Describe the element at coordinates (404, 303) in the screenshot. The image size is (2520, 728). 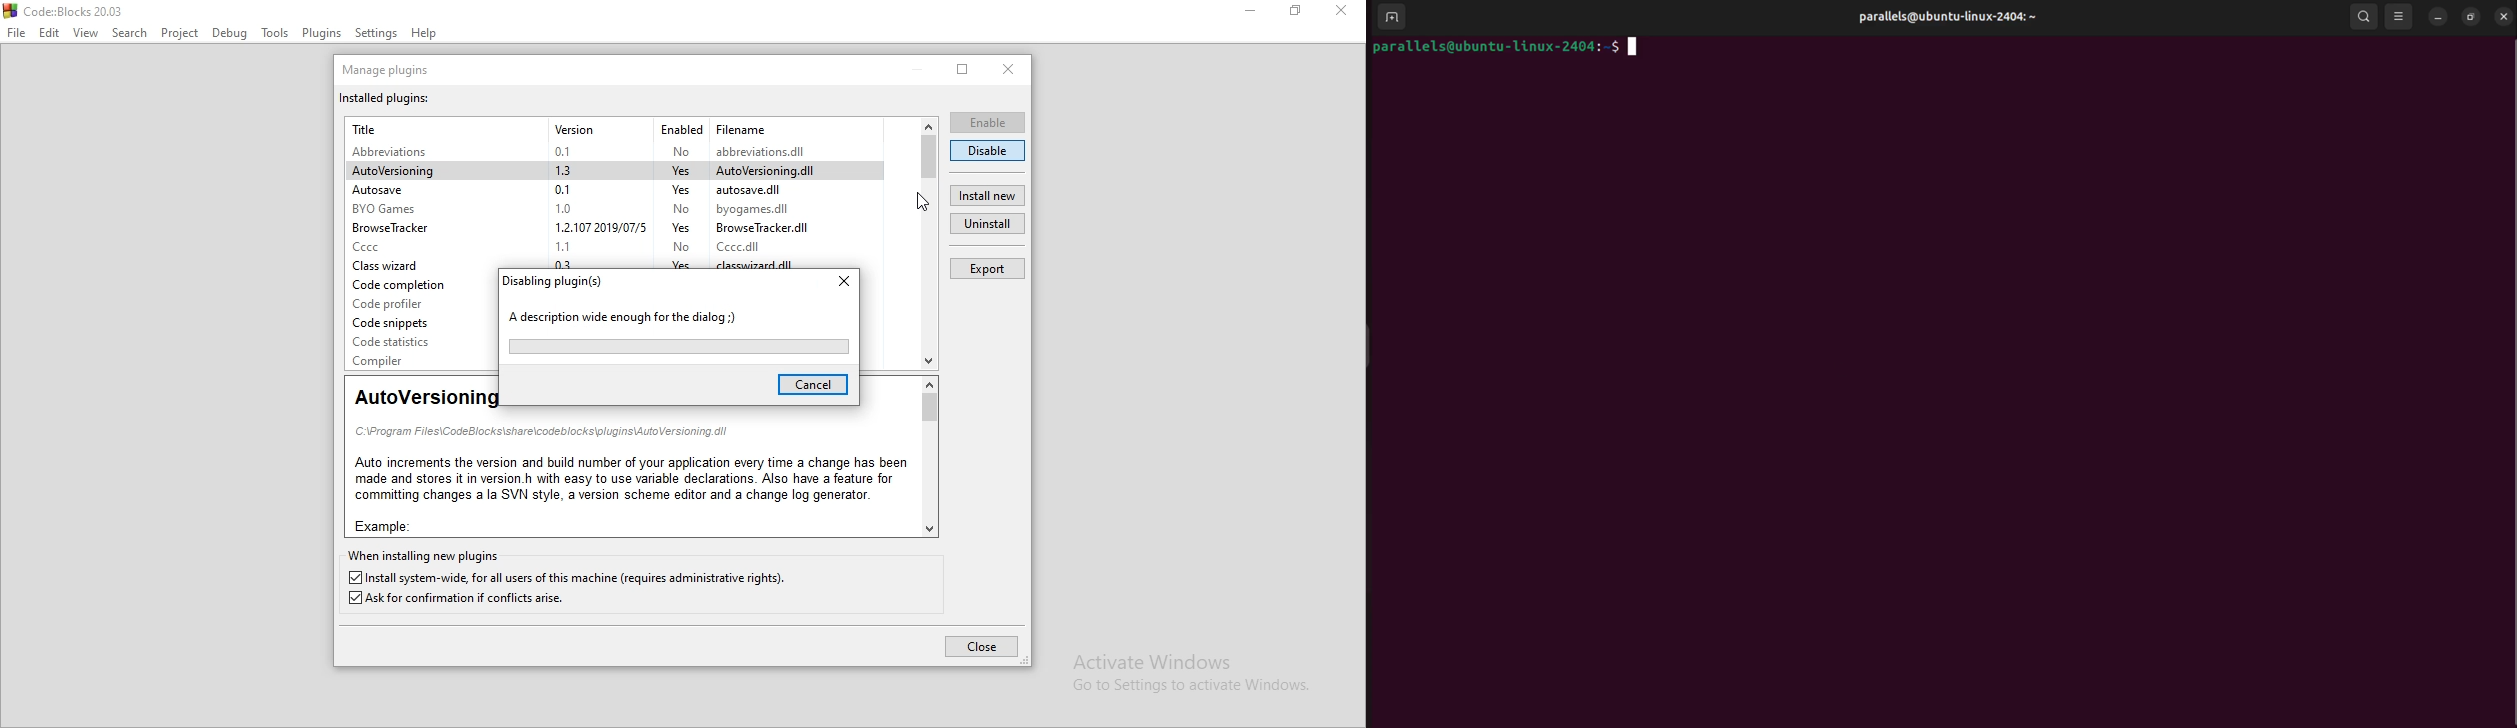
I see `Code profiler` at that location.